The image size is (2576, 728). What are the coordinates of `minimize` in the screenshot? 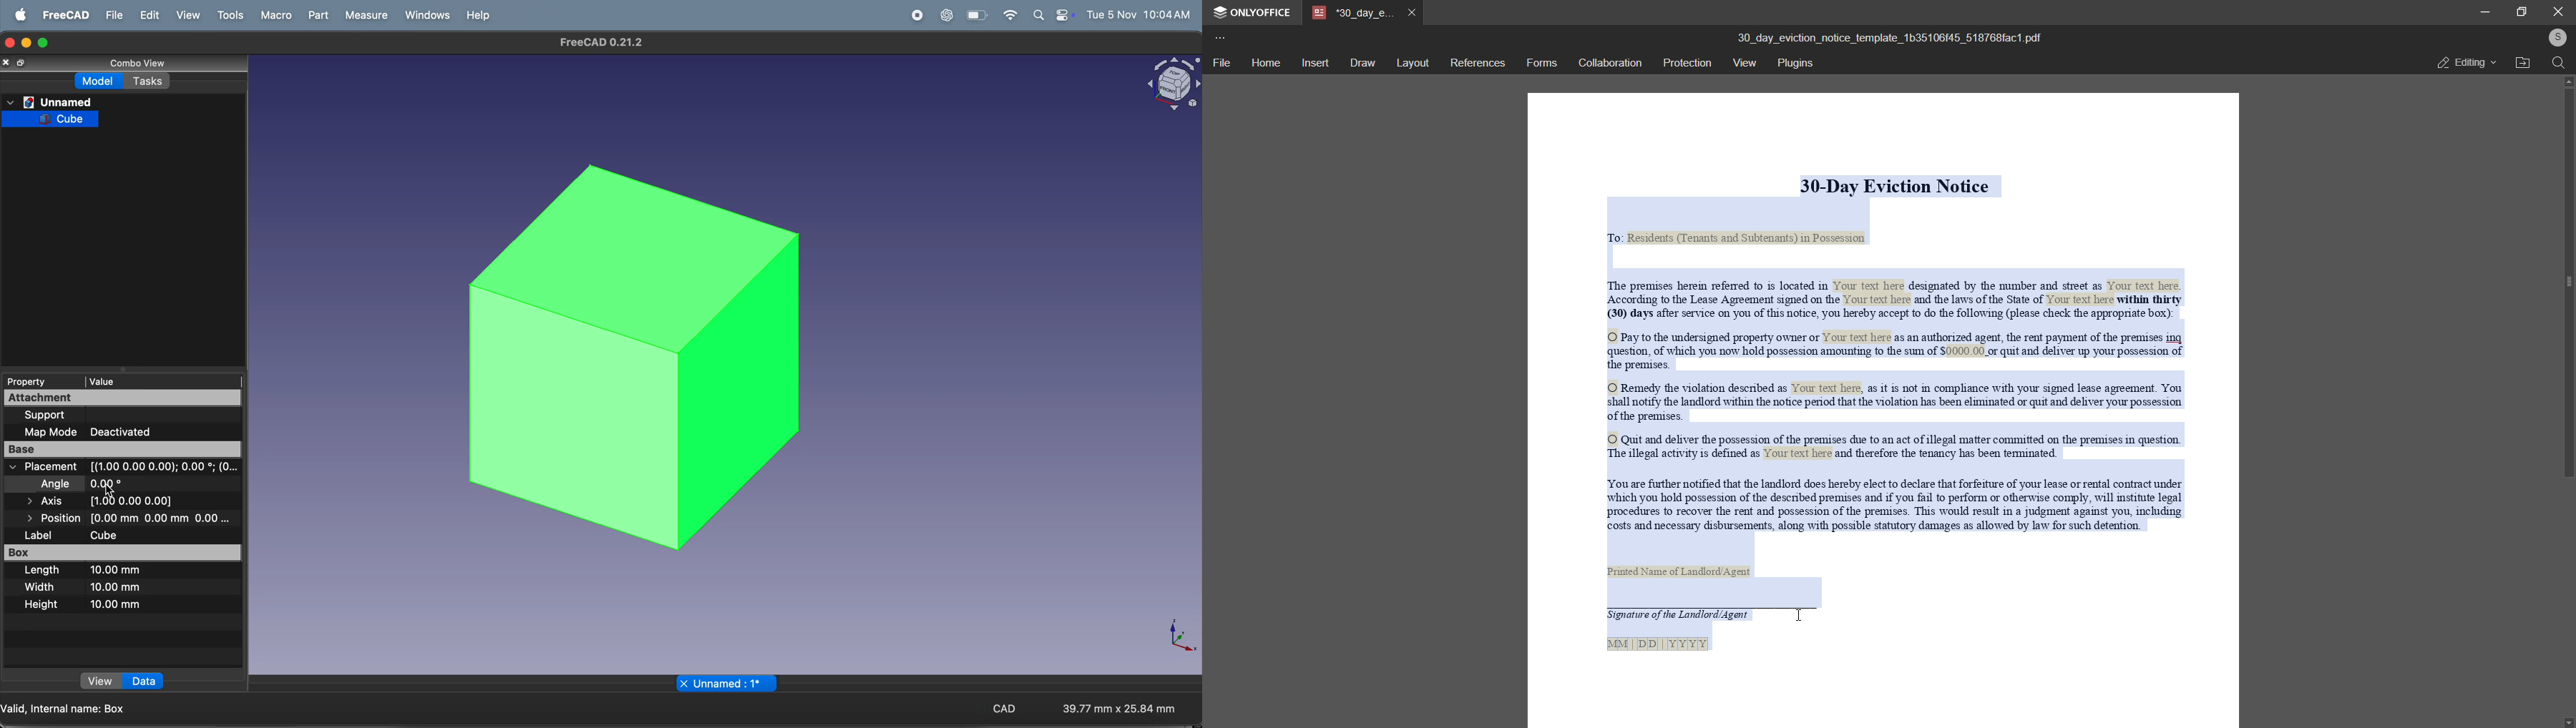 It's located at (2483, 11).